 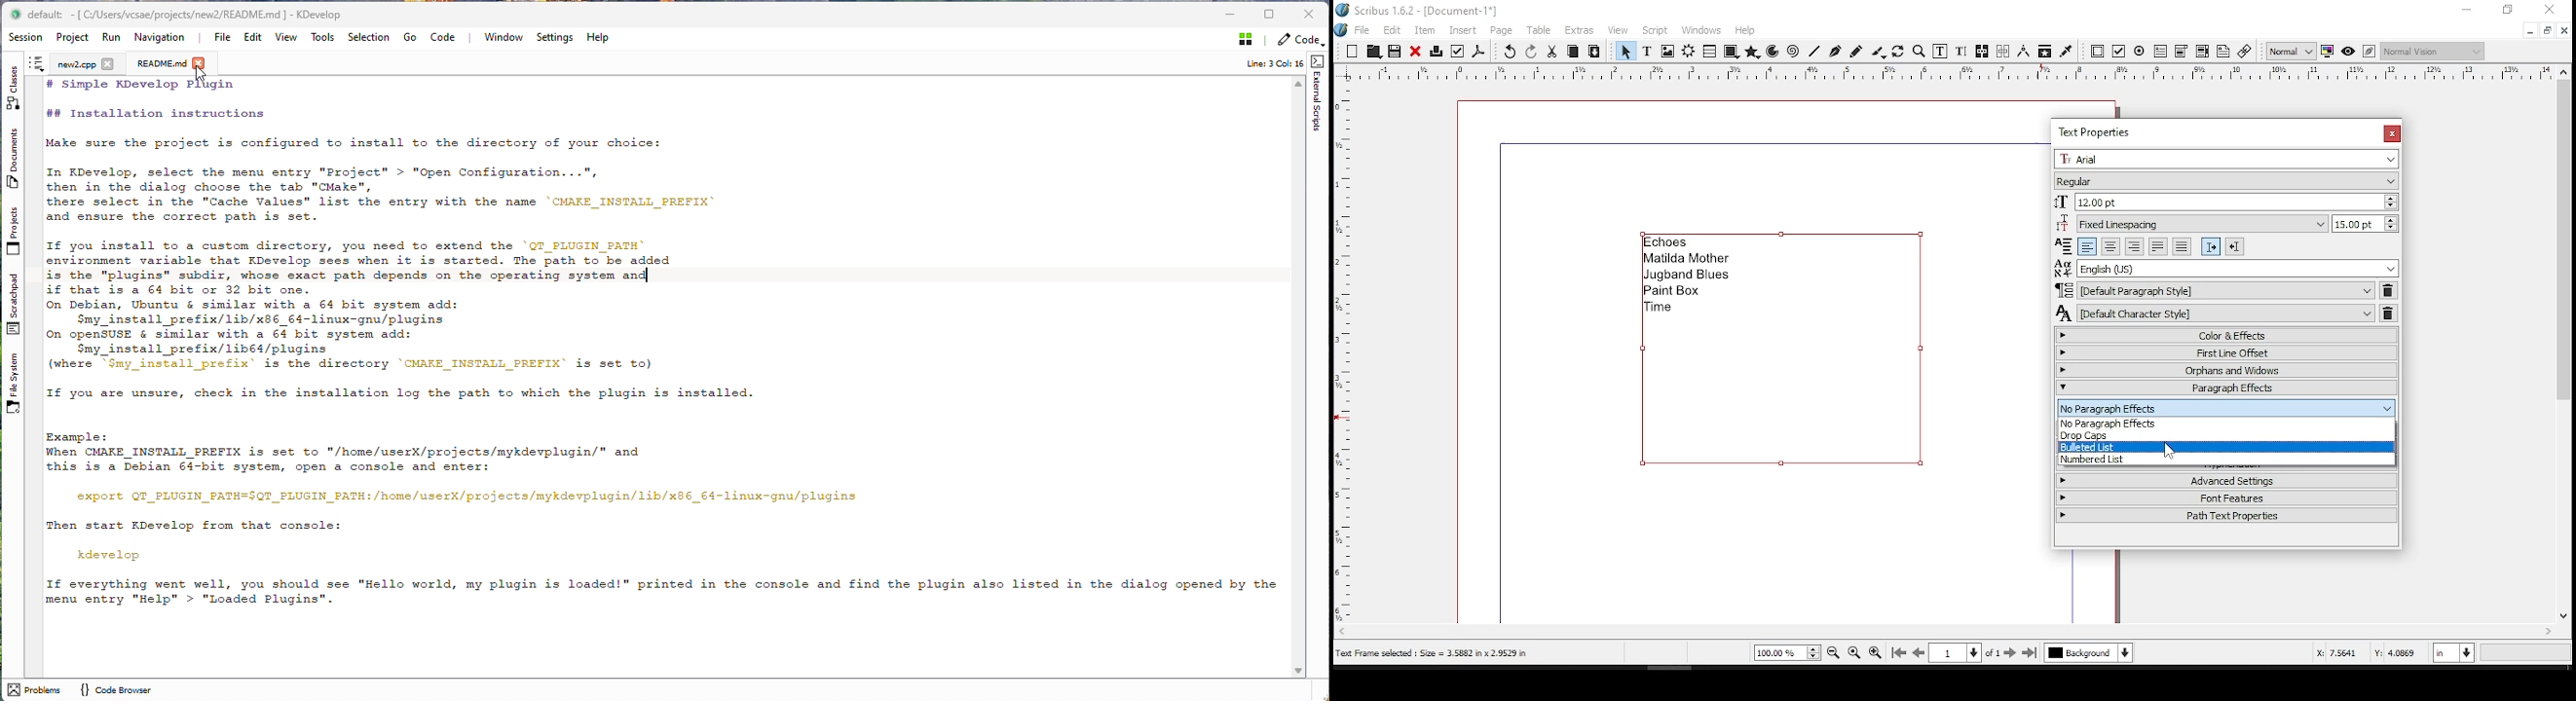 I want to click on zoom in or out, so click(x=1921, y=51).